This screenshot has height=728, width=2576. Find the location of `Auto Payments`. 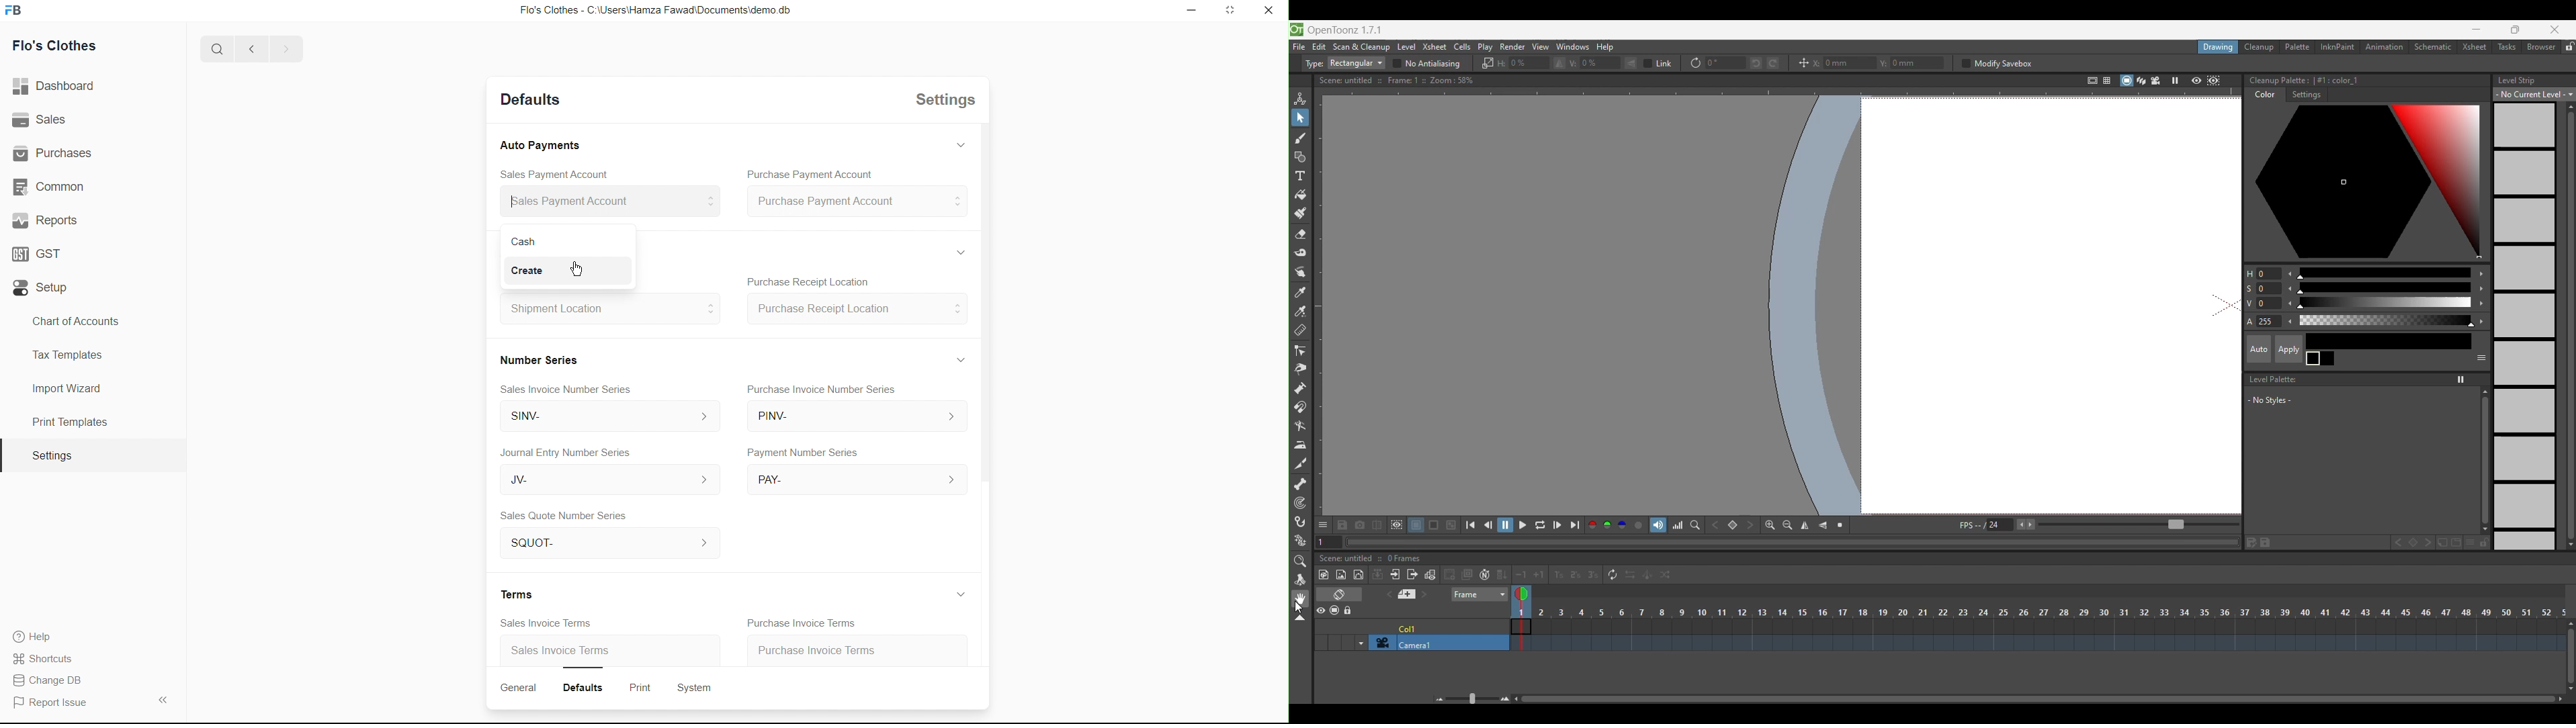

Auto Payments is located at coordinates (538, 145).